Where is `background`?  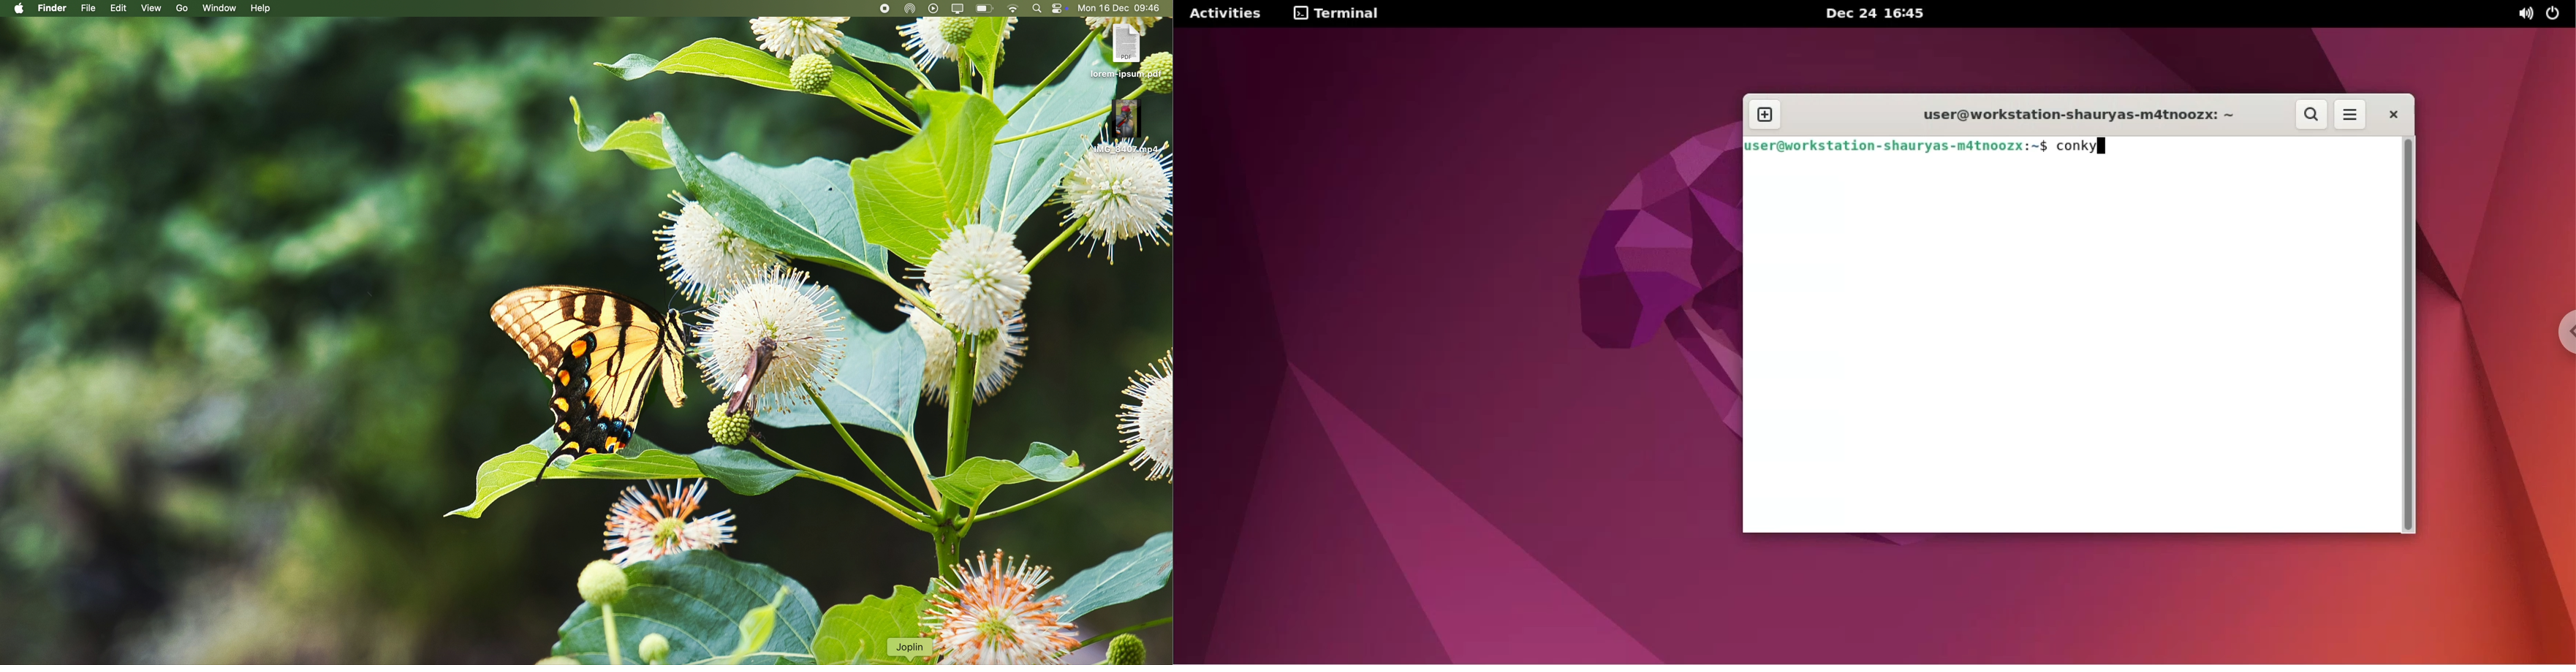 background is located at coordinates (1126, 415).